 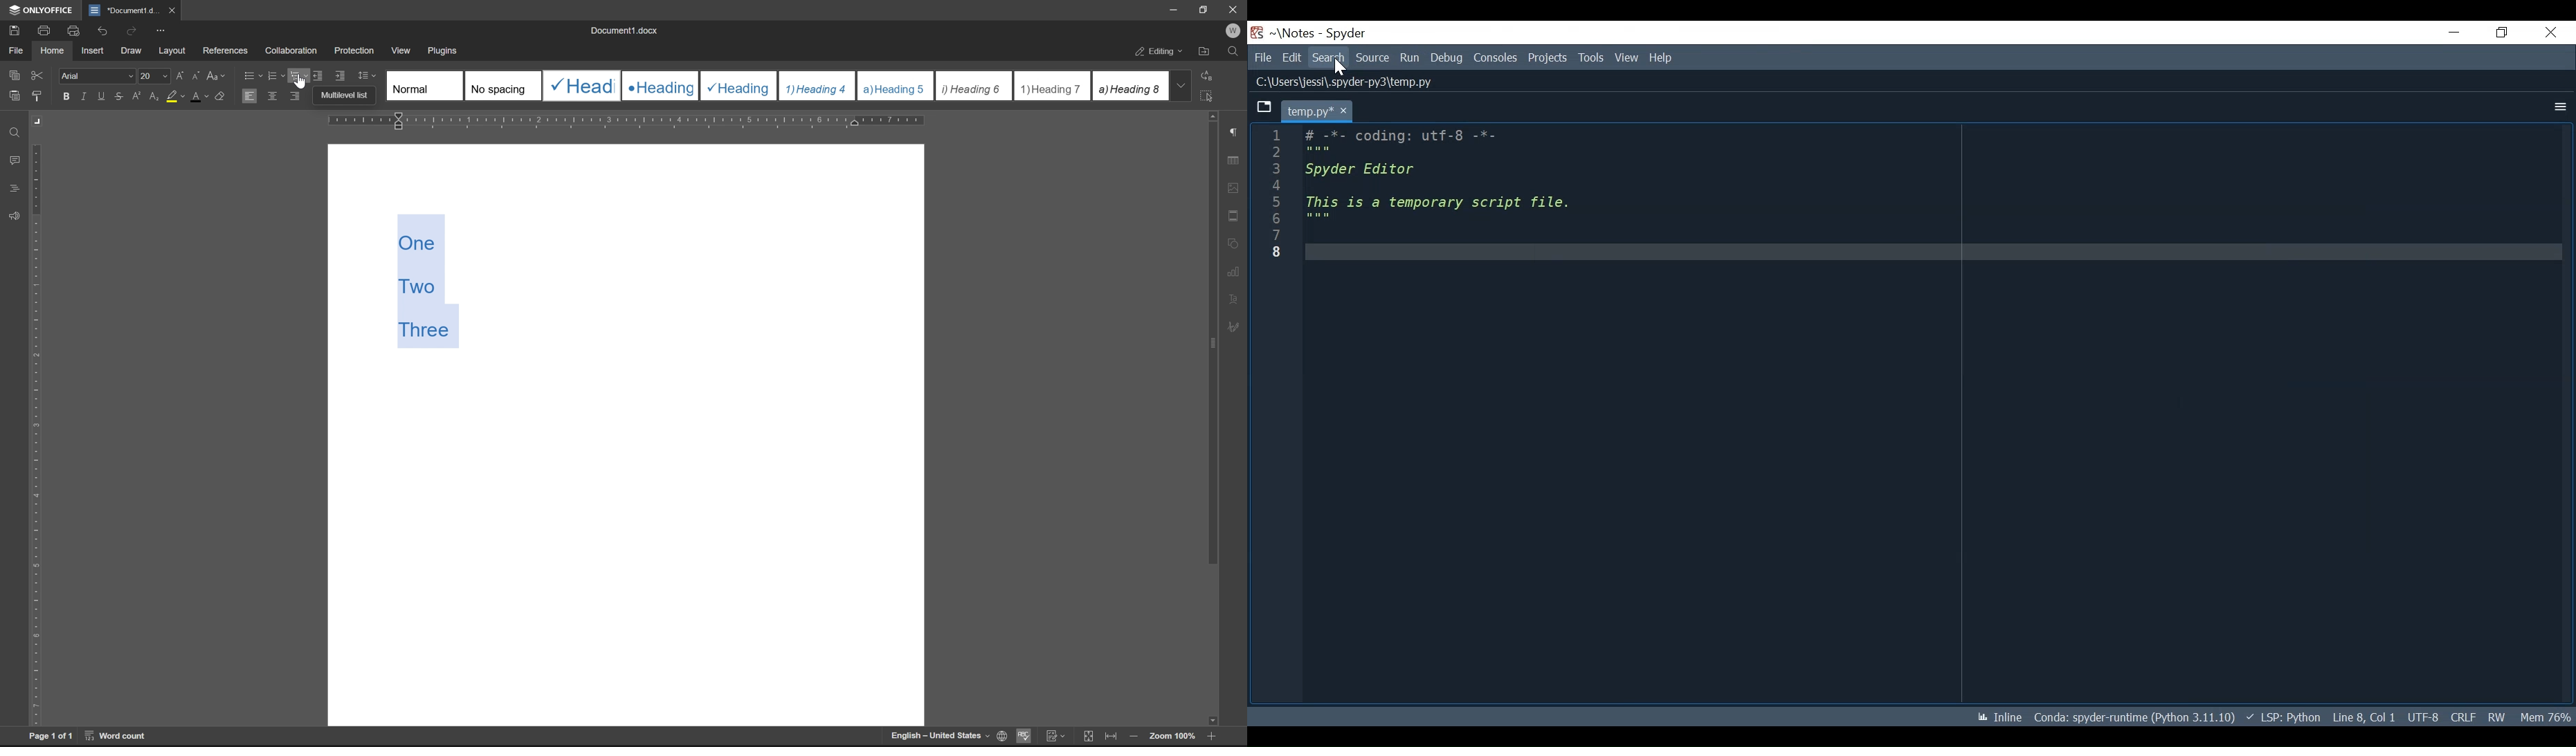 I want to click on customize quick access toolbar, so click(x=160, y=31).